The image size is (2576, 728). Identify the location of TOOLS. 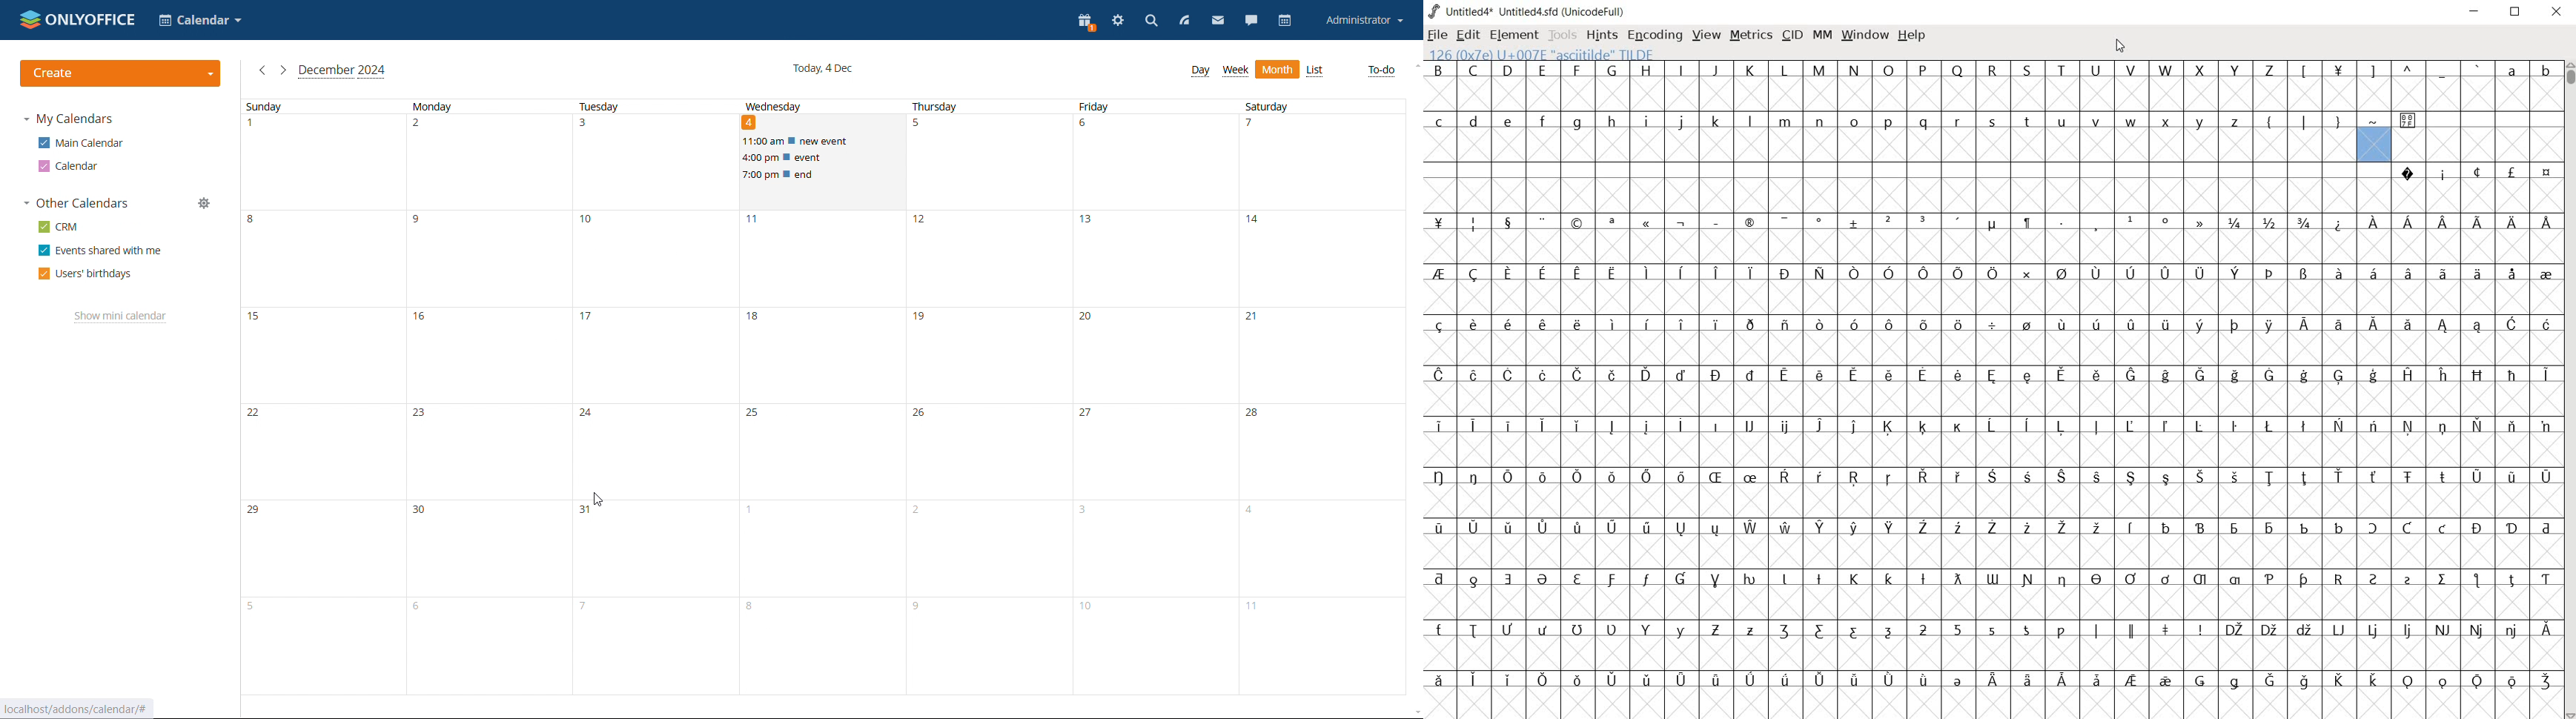
(1562, 35).